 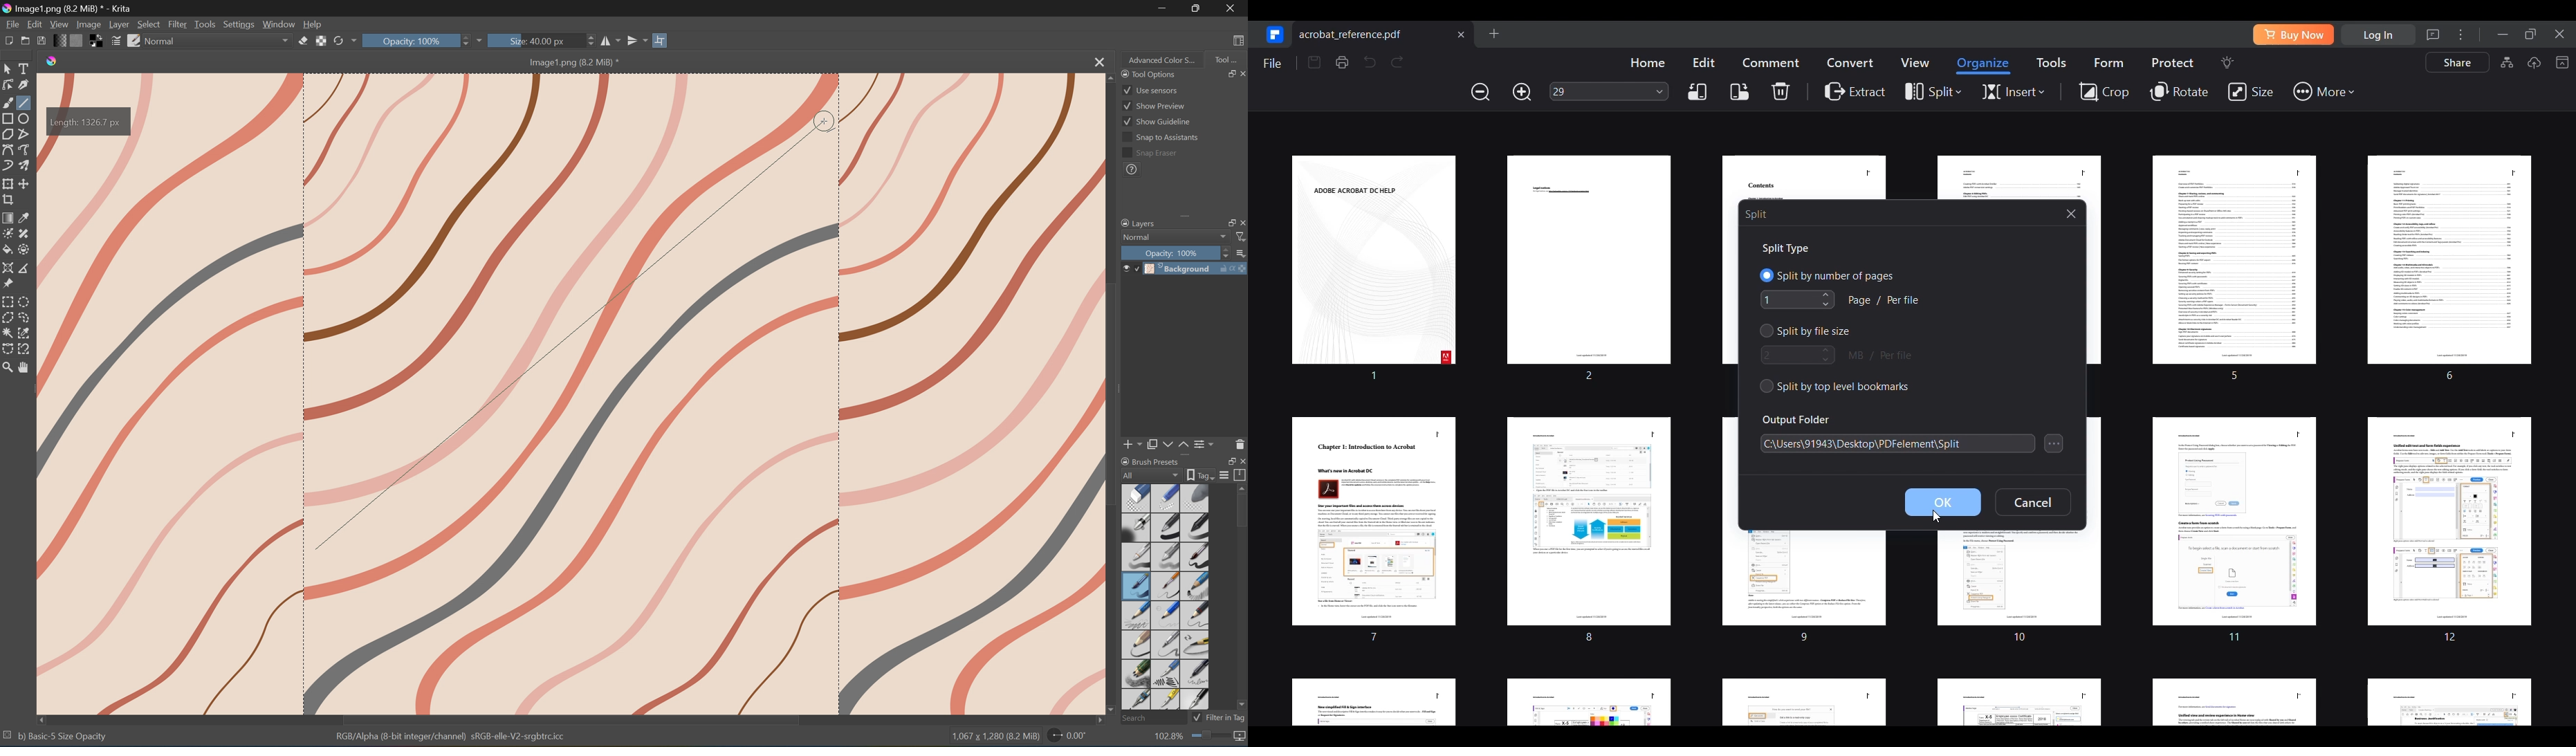 I want to click on Edit shapes tool, so click(x=8, y=85).